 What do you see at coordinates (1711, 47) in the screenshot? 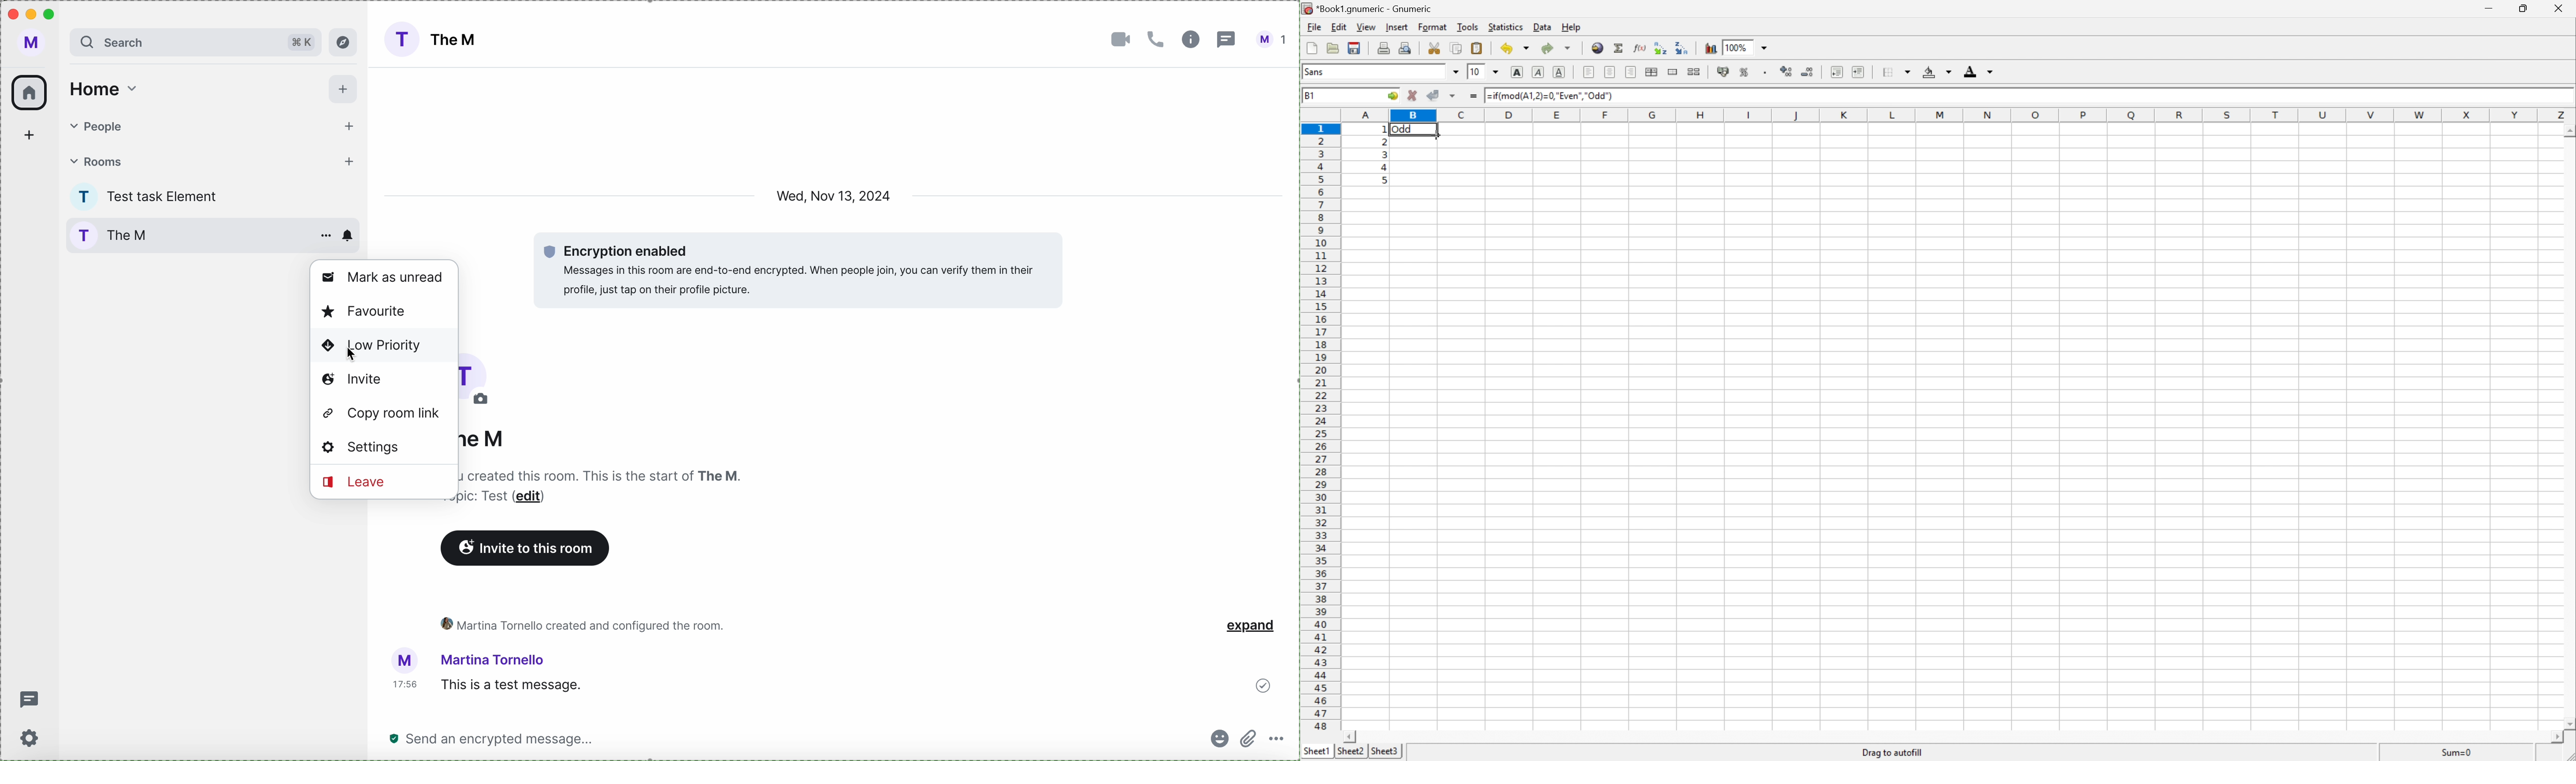
I see `Insert chart` at bounding box center [1711, 47].